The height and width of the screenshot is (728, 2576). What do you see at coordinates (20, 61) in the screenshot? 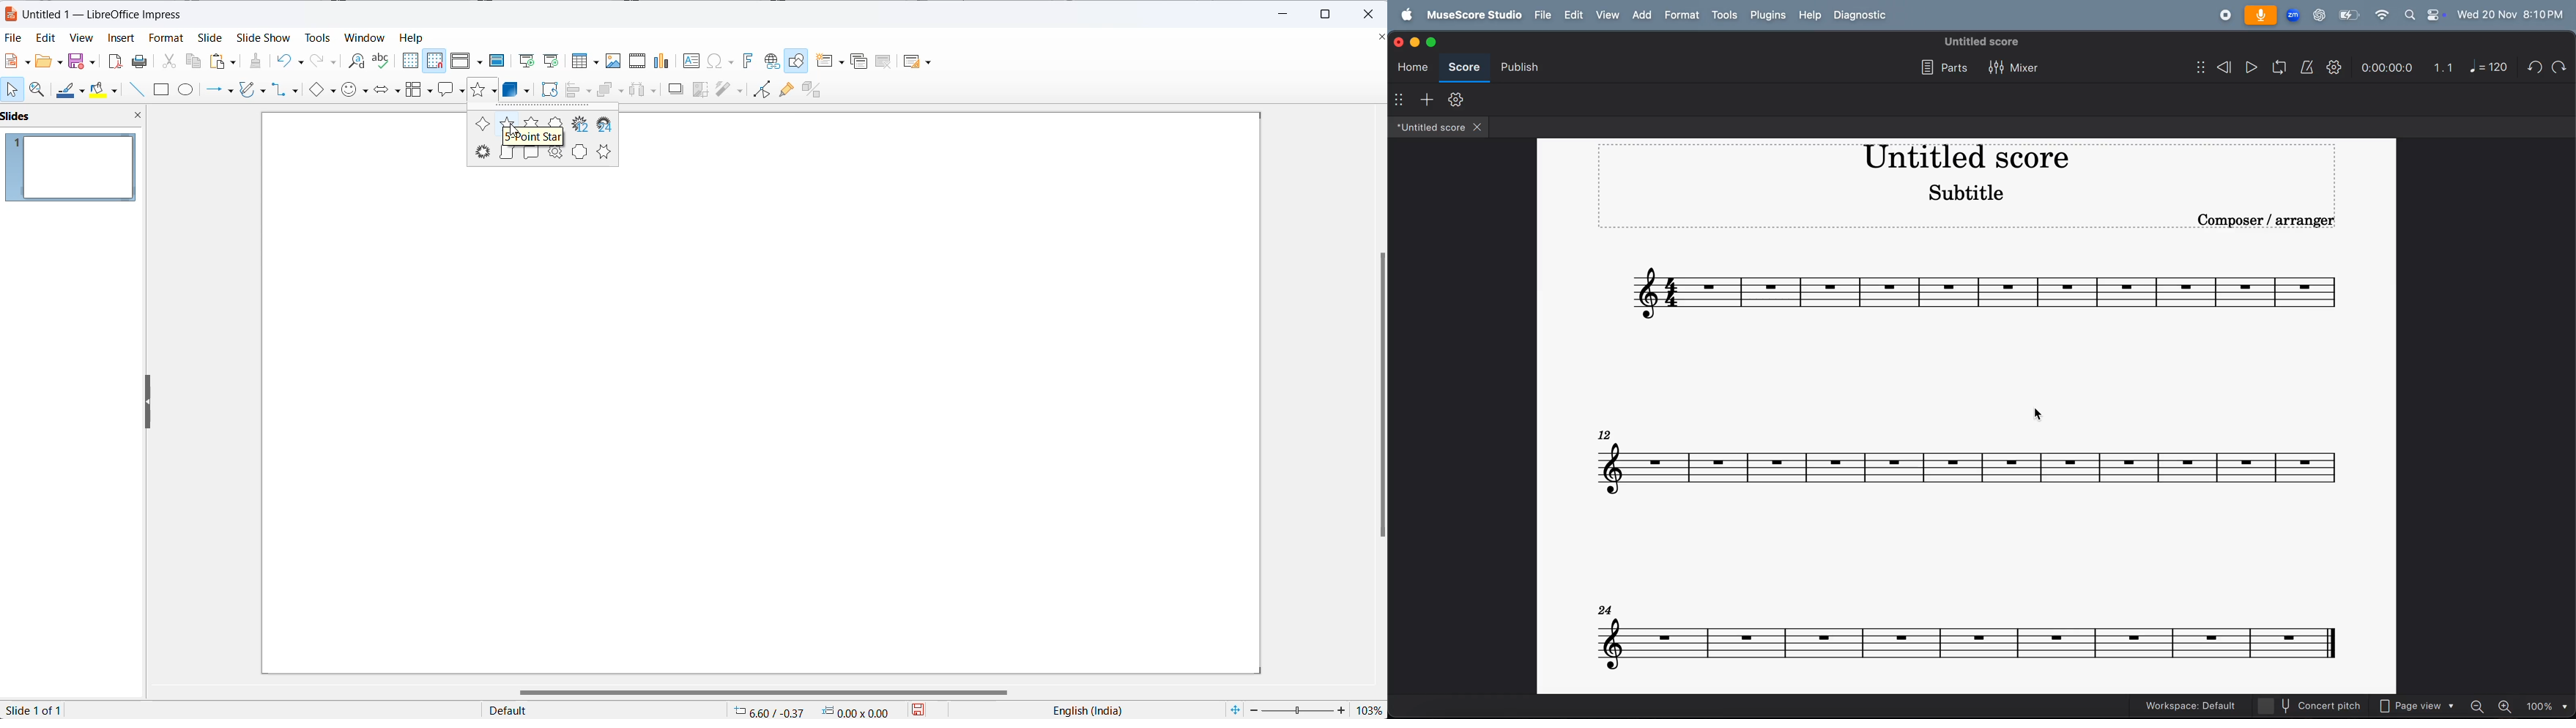
I see `new file` at bounding box center [20, 61].